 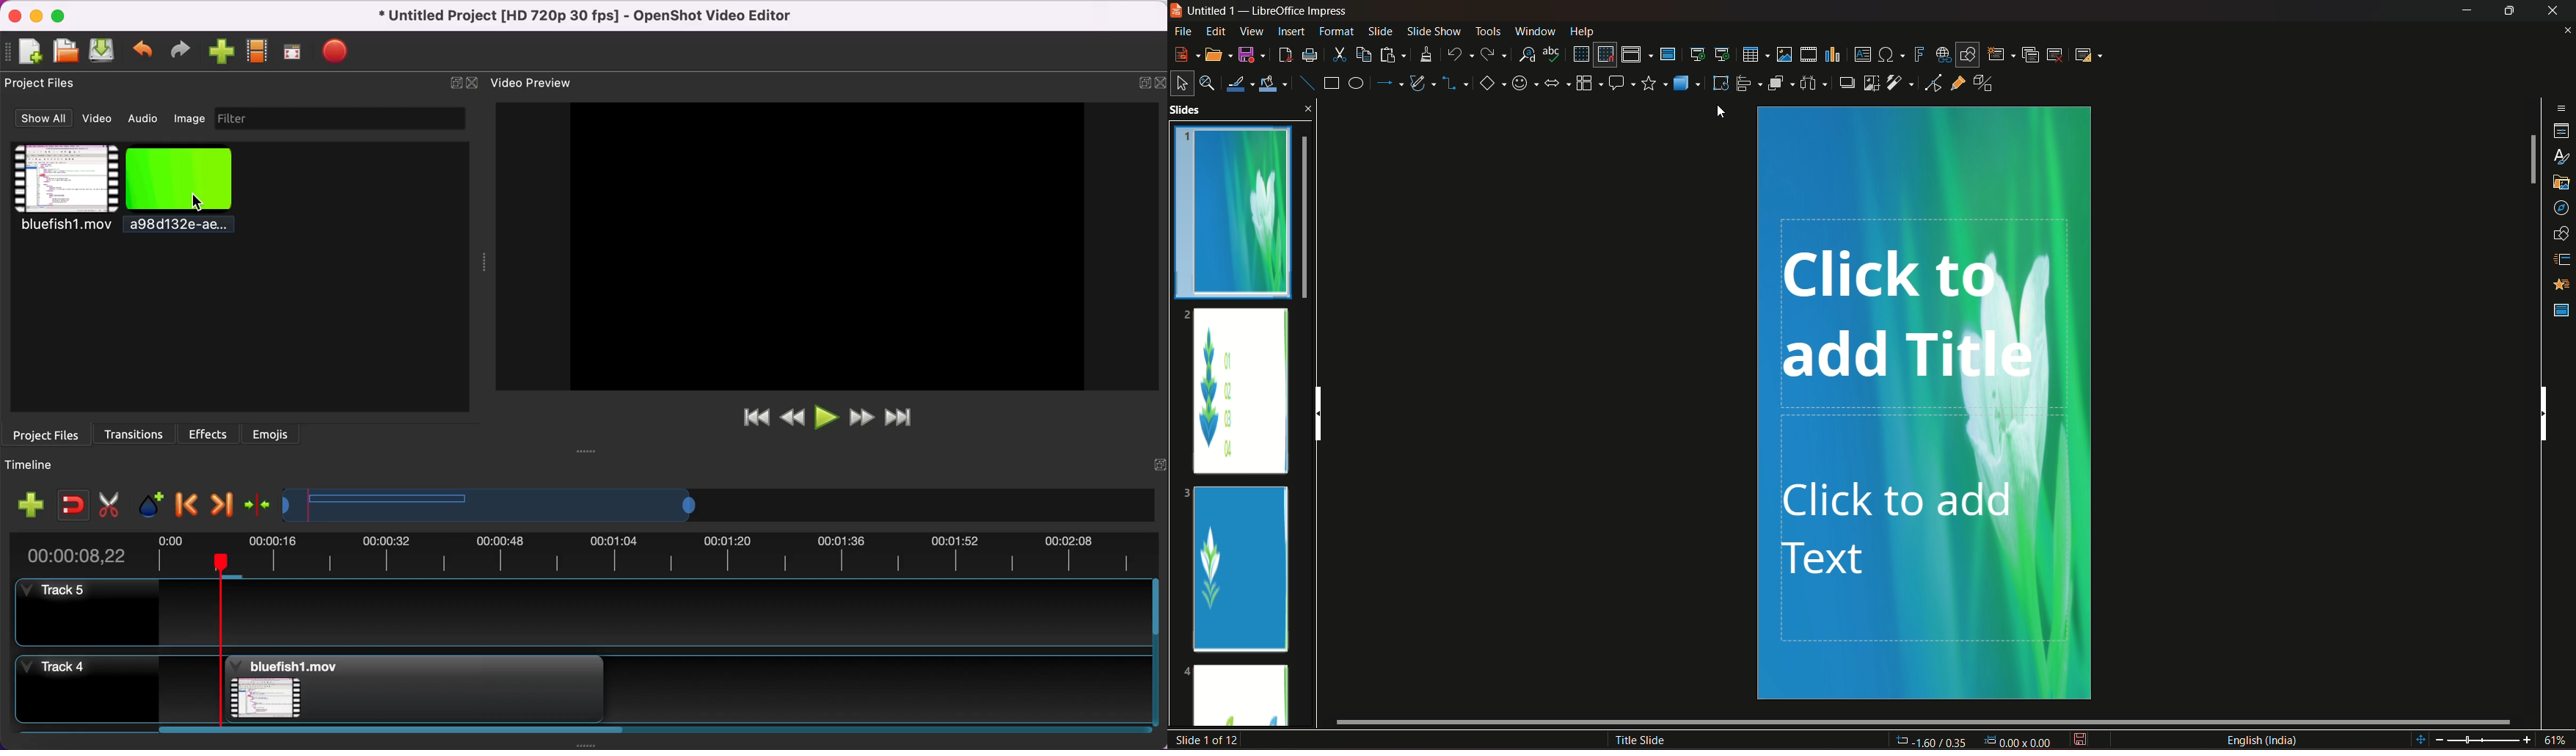 I want to click on add file, so click(x=25, y=51).